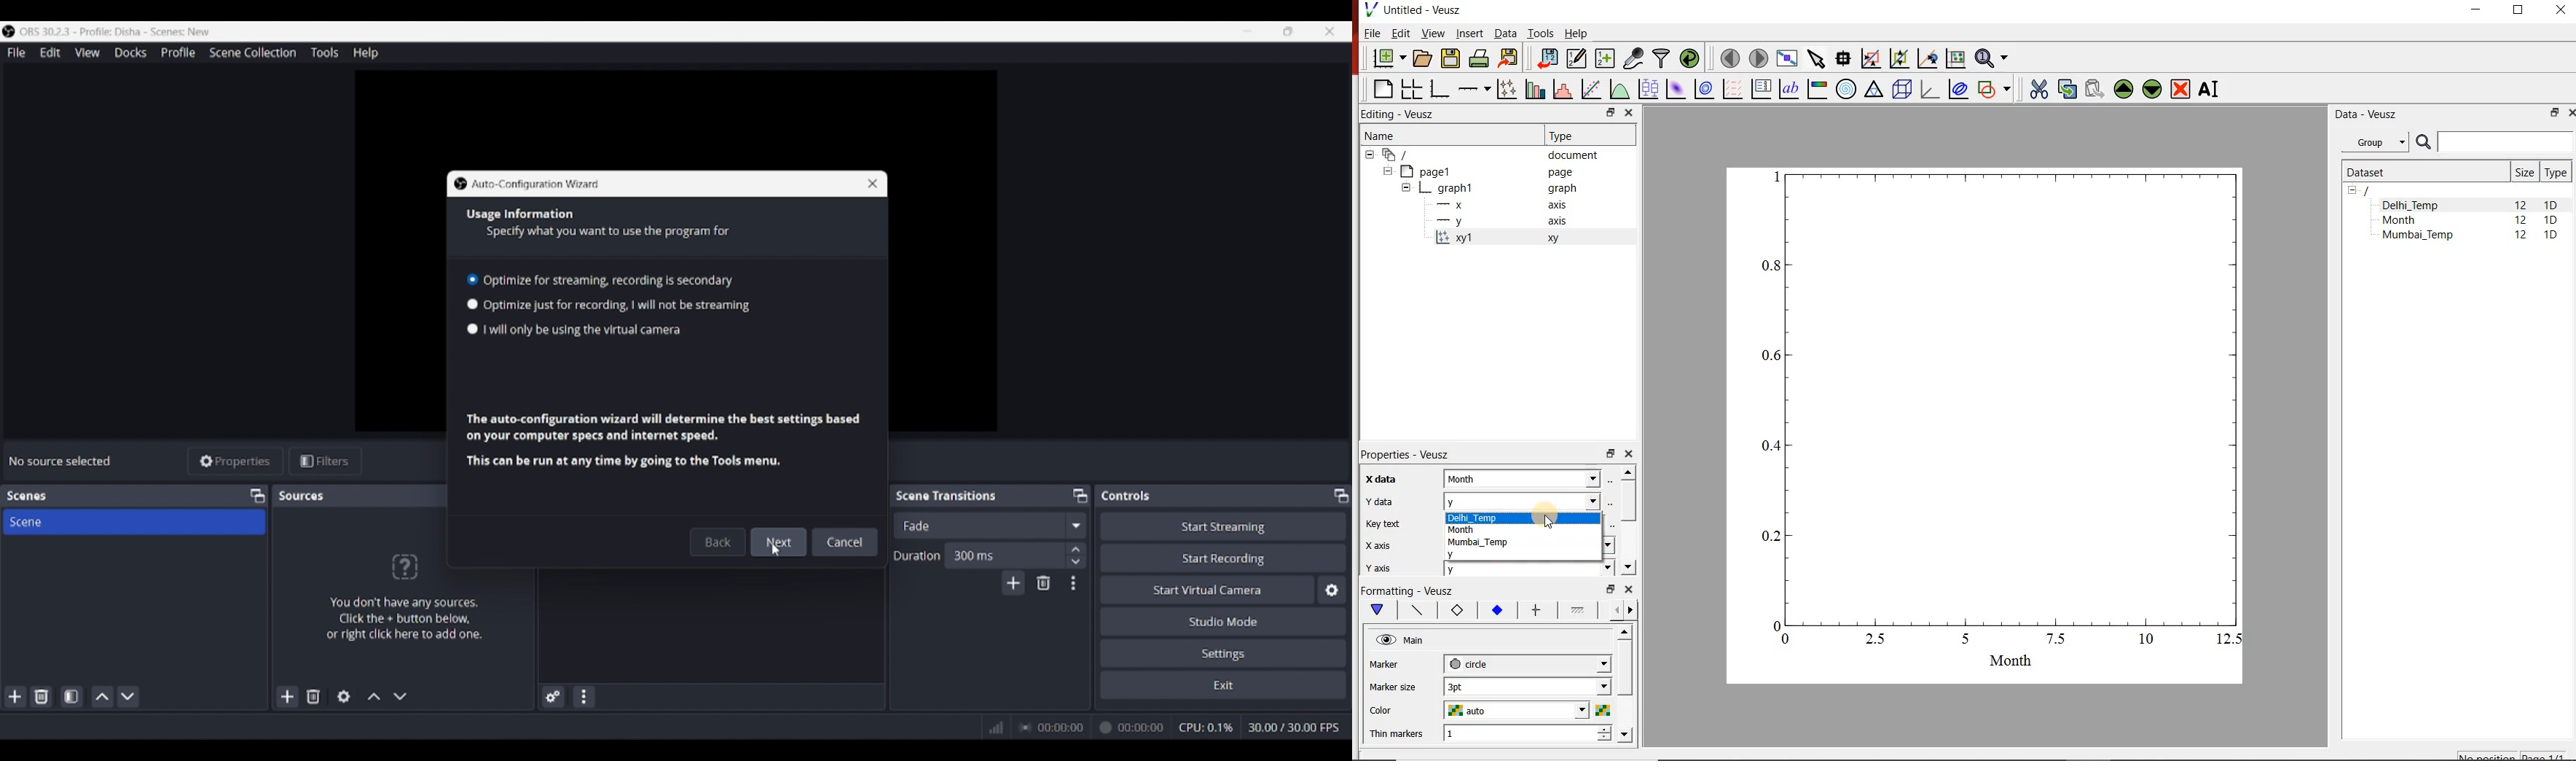 The height and width of the screenshot is (784, 2576). Describe the element at coordinates (1704, 90) in the screenshot. I see `plot a 2d dataset as contours` at that location.